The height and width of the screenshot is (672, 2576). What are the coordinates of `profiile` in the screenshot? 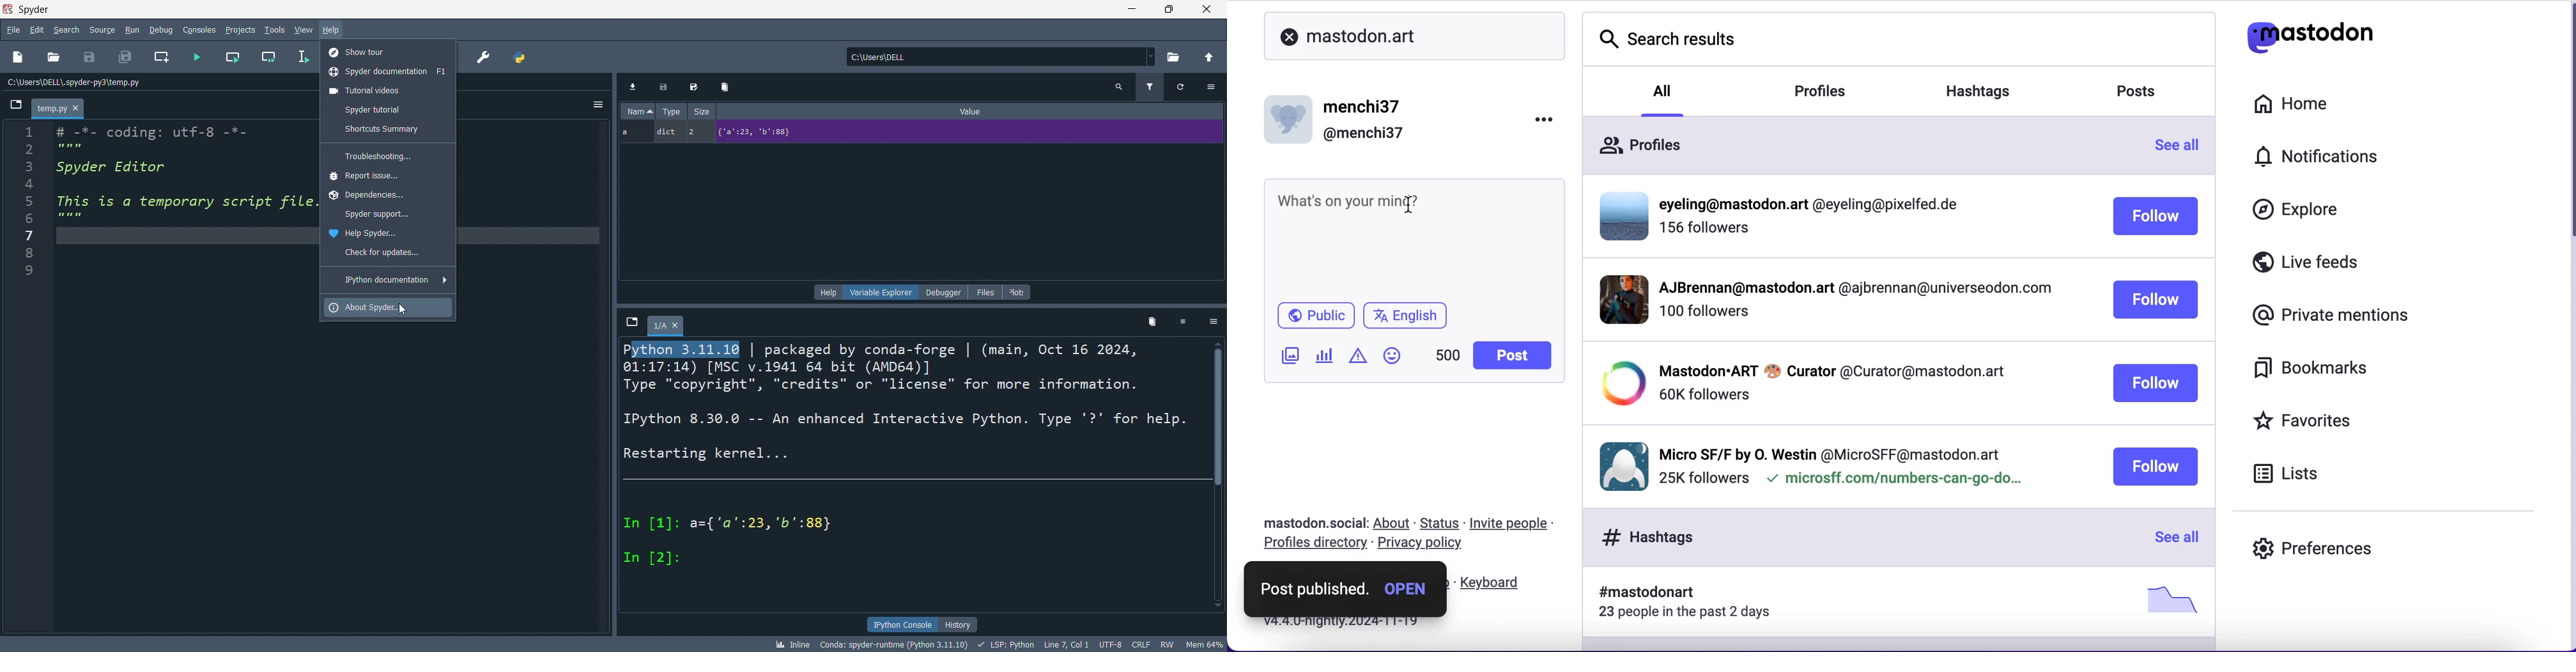 It's located at (1815, 205).